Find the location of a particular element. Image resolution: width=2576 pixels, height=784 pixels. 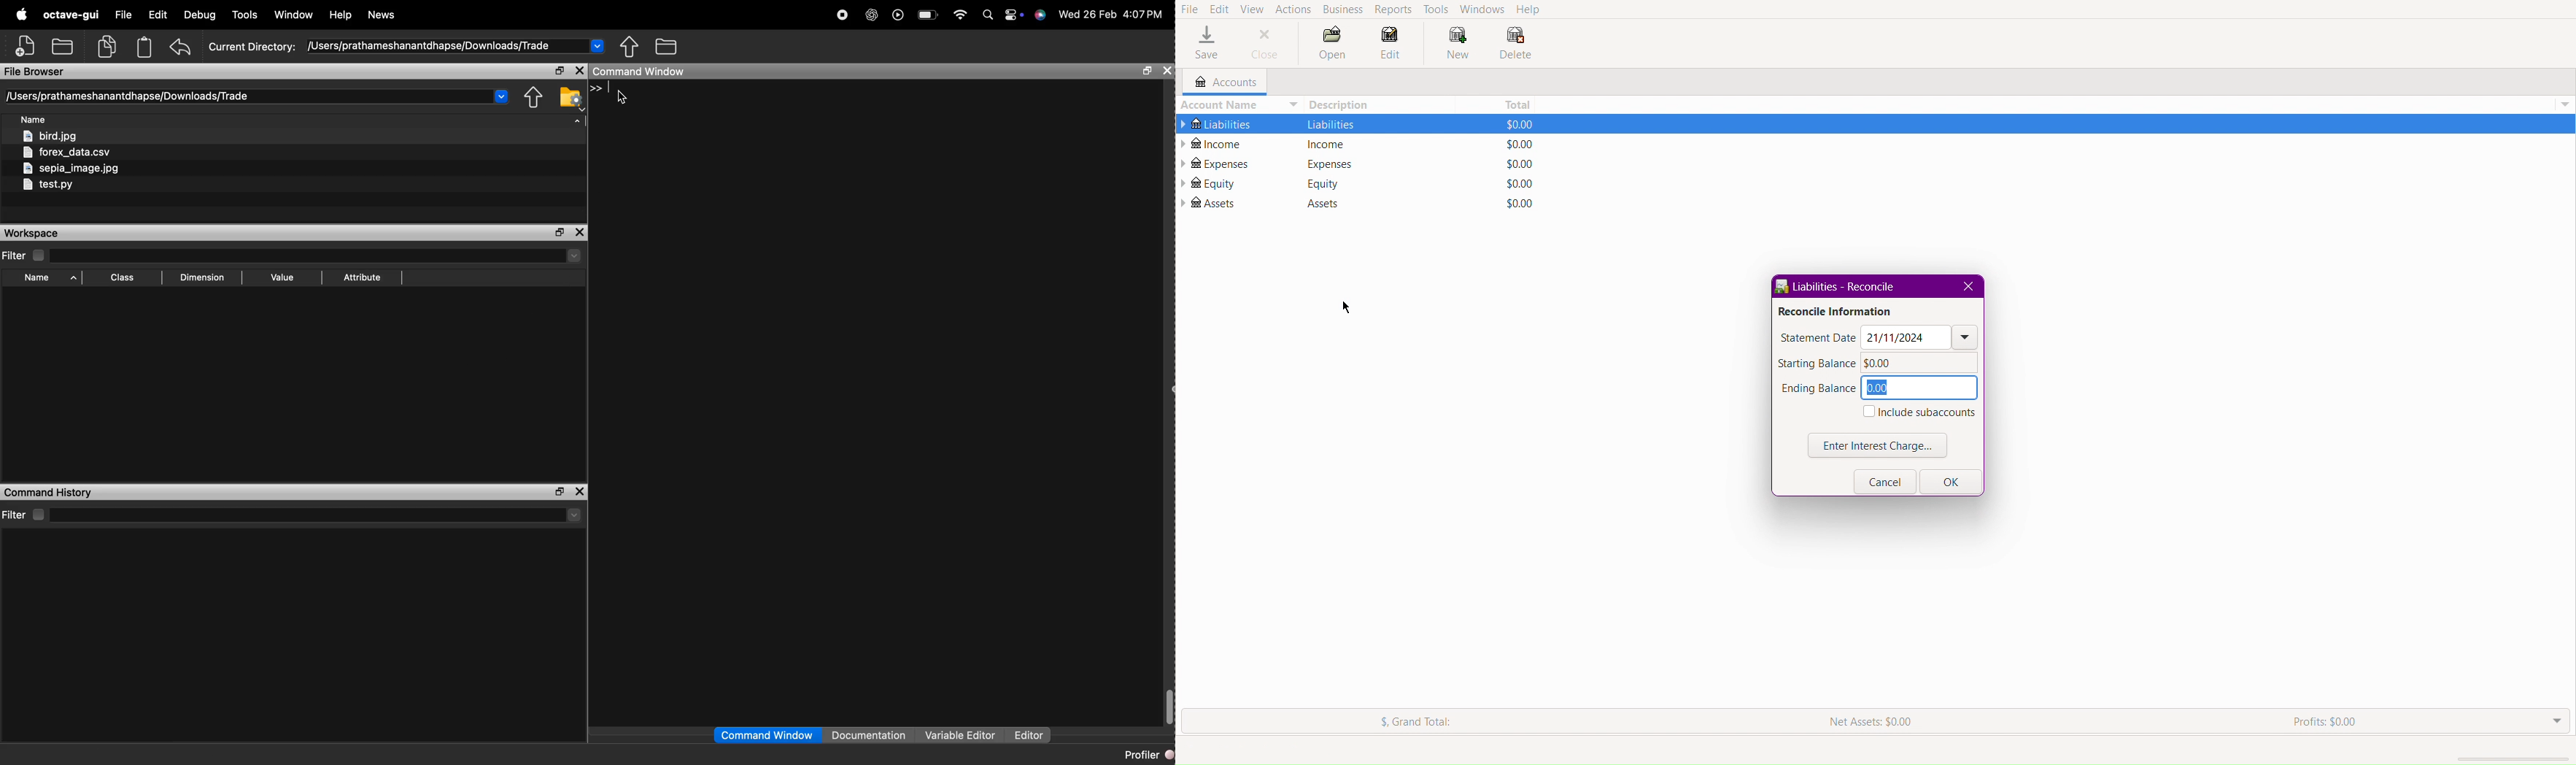

Liabilities is located at coordinates (1215, 125).